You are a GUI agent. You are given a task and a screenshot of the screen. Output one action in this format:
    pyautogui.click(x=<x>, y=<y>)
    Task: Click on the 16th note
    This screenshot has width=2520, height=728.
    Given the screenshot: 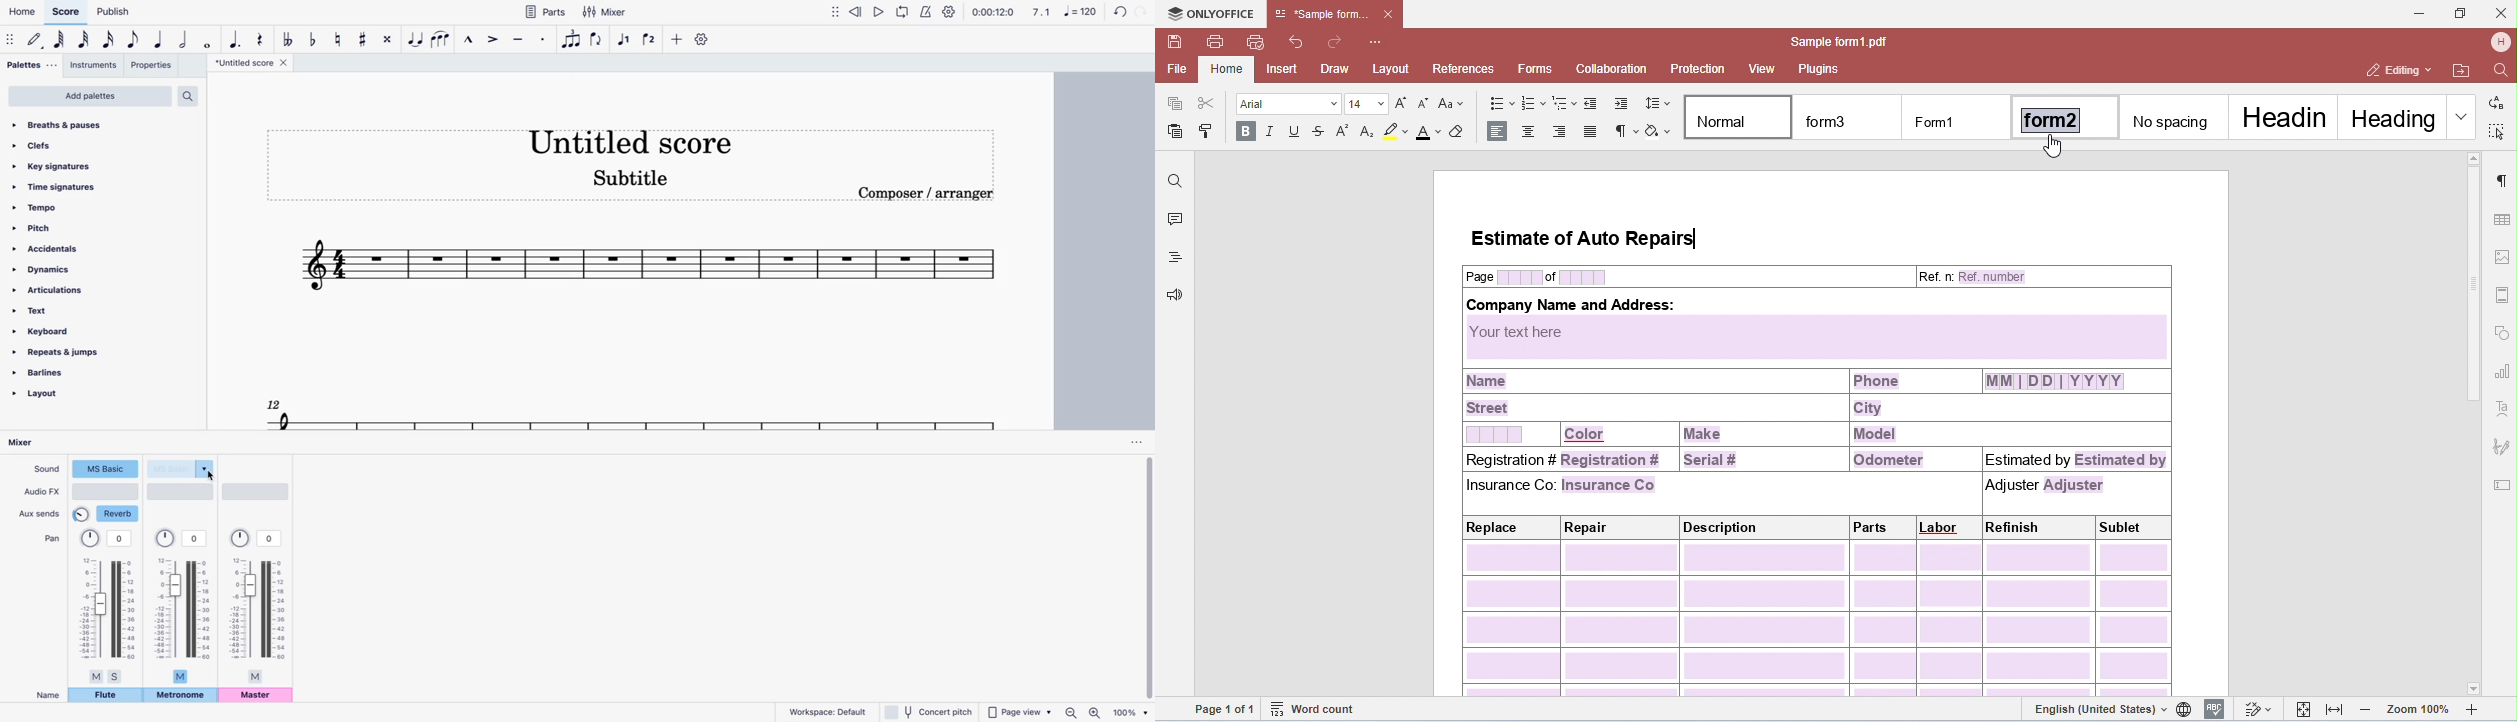 What is the action you would take?
    pyautogui.click(x=109, y=40)
    